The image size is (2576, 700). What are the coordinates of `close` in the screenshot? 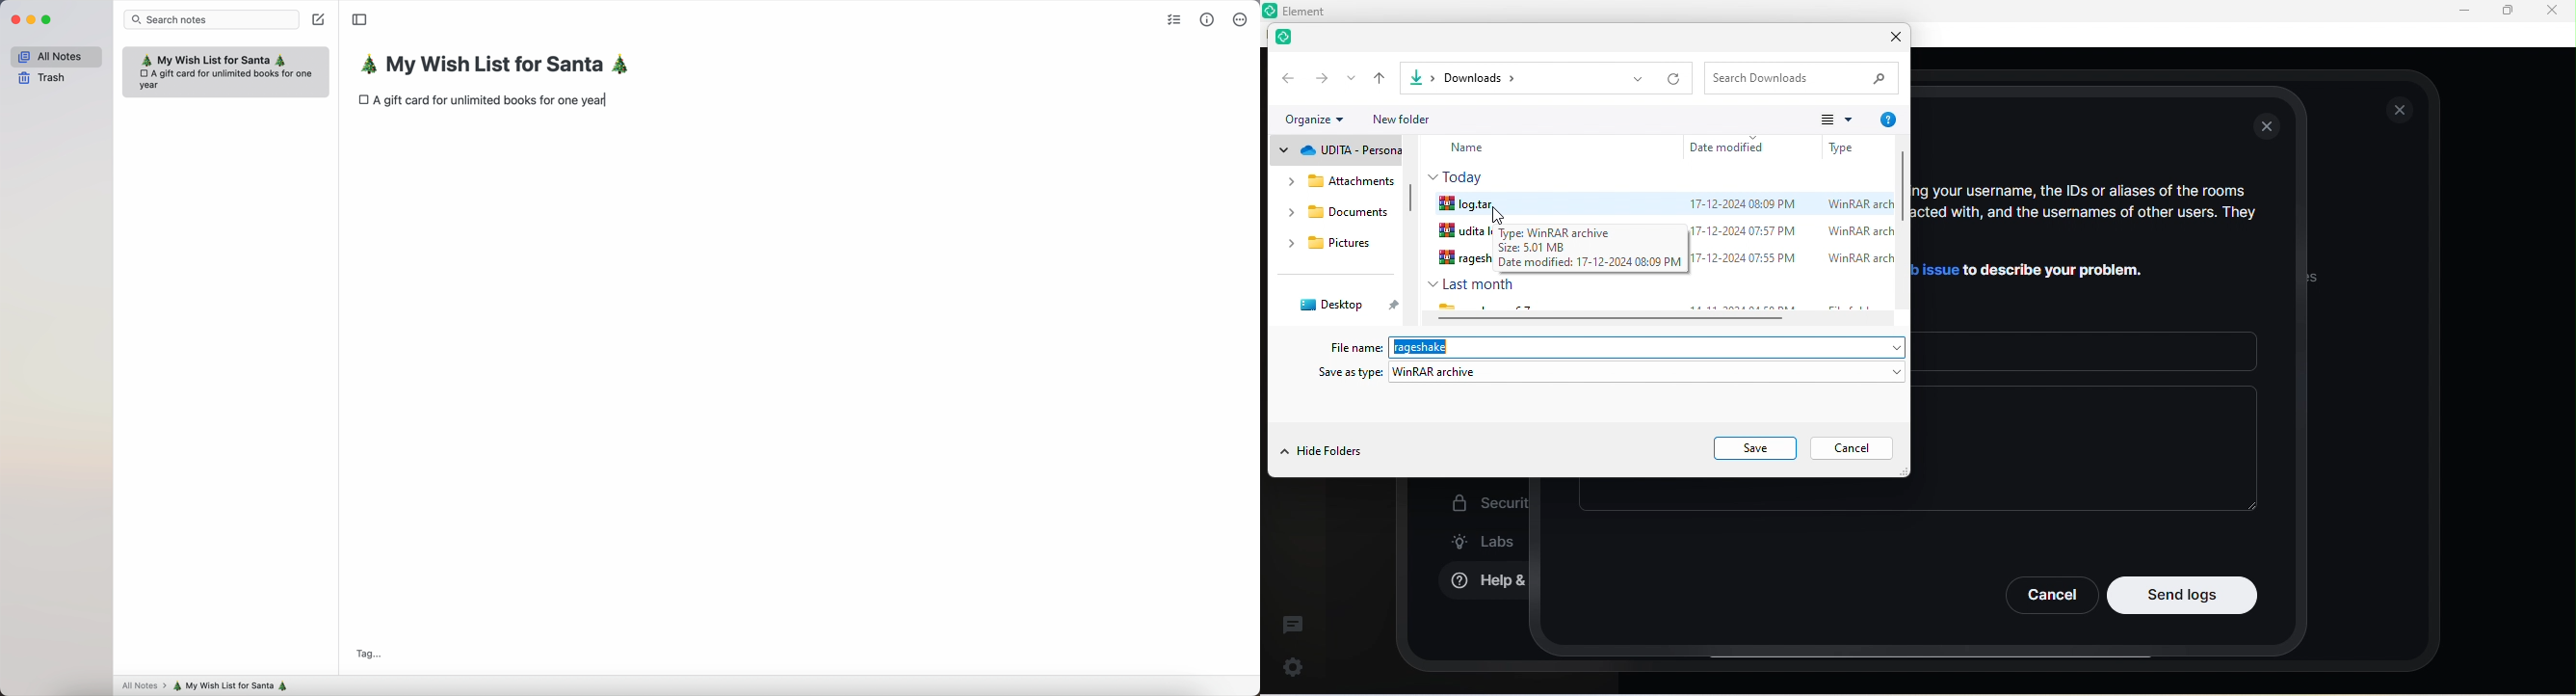 It's located at (1890, 40).